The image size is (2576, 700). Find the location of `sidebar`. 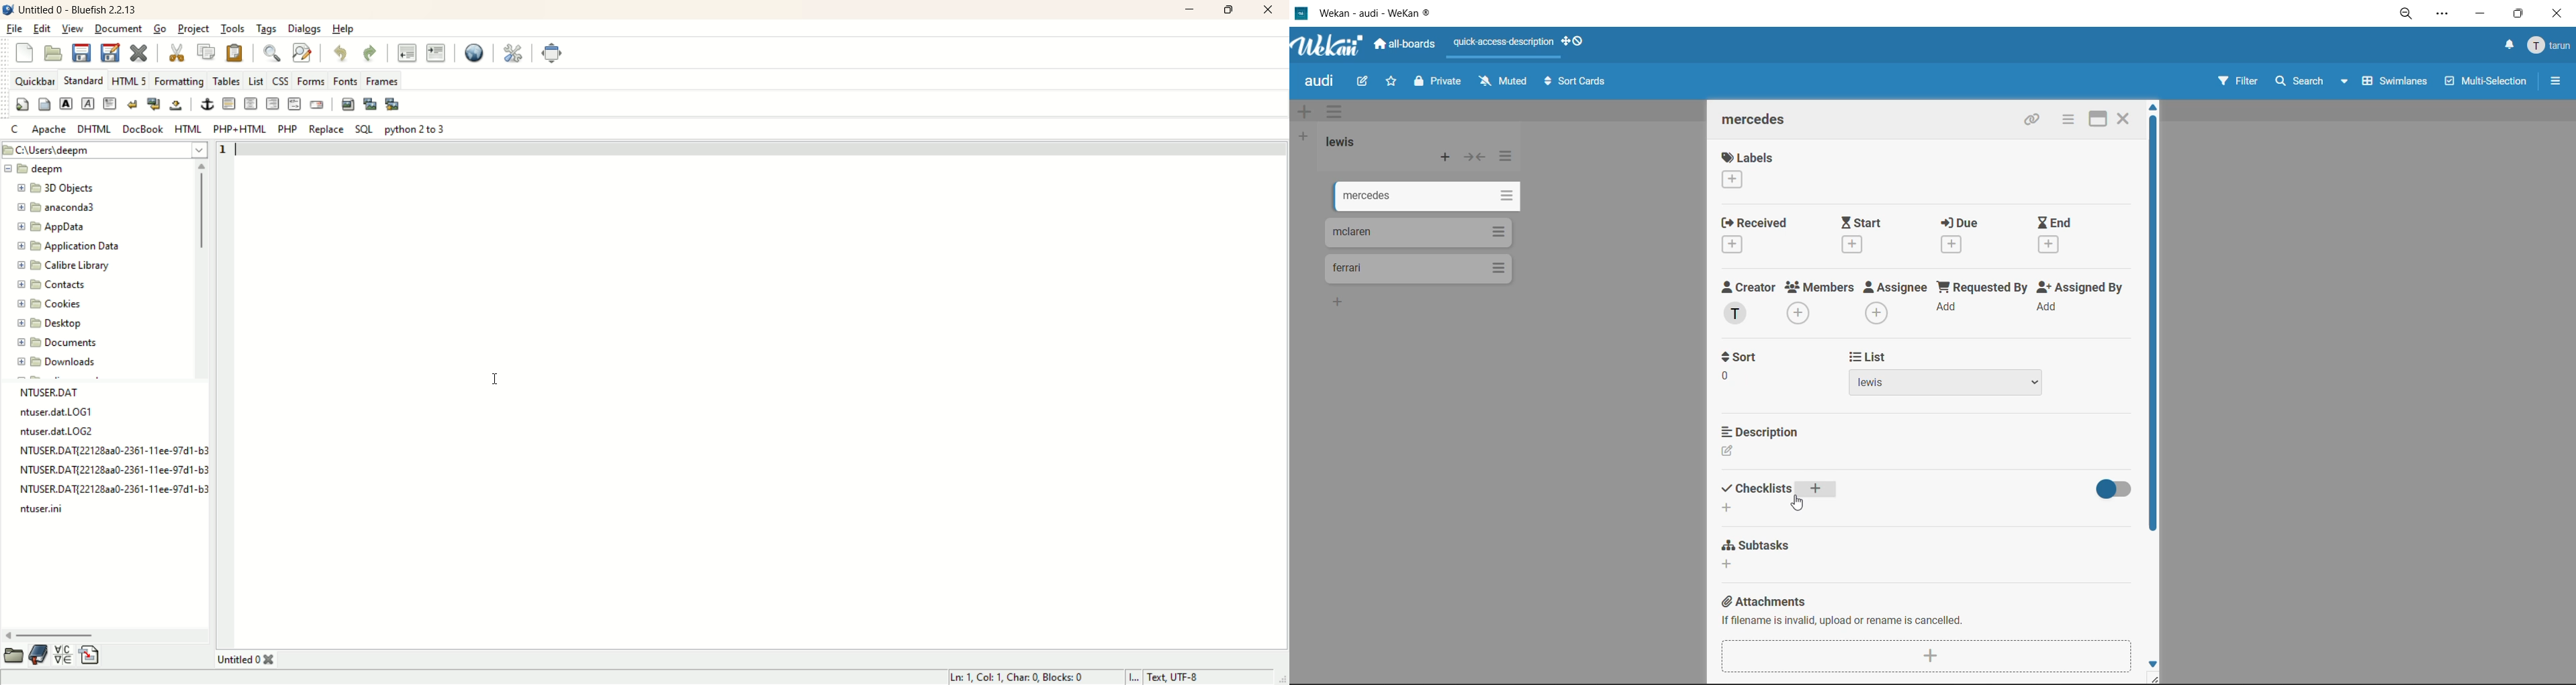

sidebar is located at coordinates (2556, 81).